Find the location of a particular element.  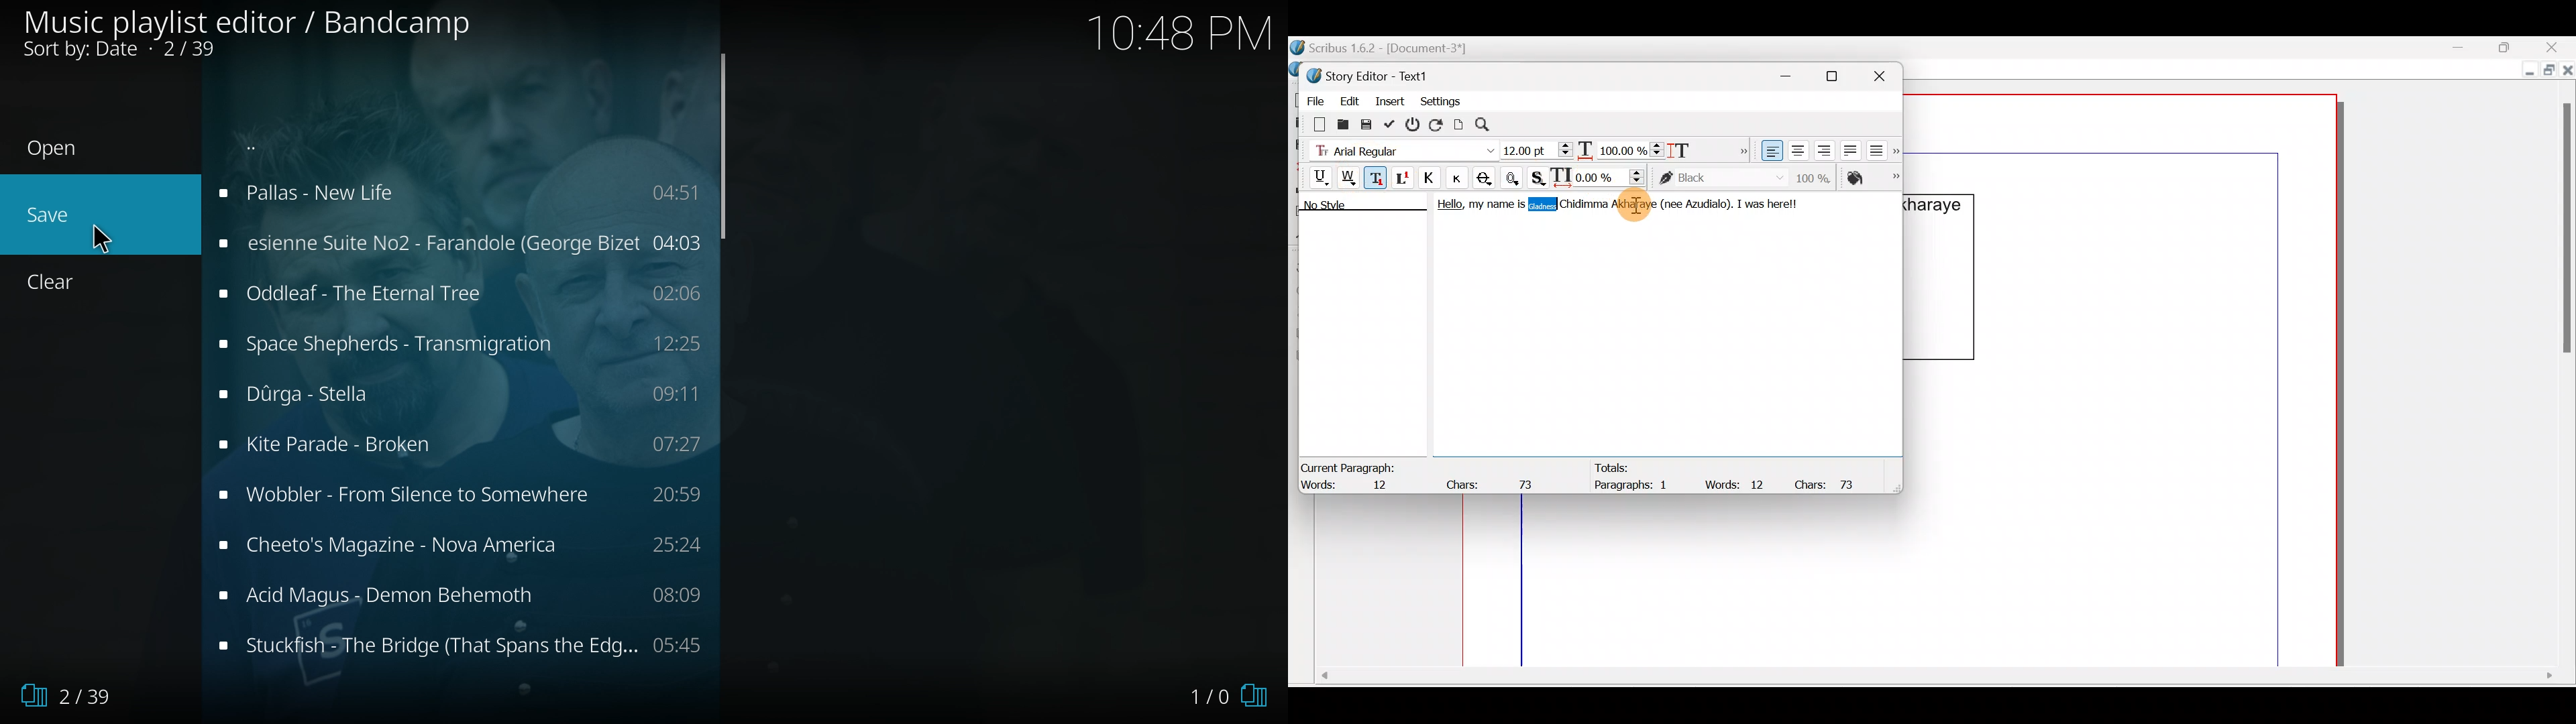

song is located at coordinates (457, 193).